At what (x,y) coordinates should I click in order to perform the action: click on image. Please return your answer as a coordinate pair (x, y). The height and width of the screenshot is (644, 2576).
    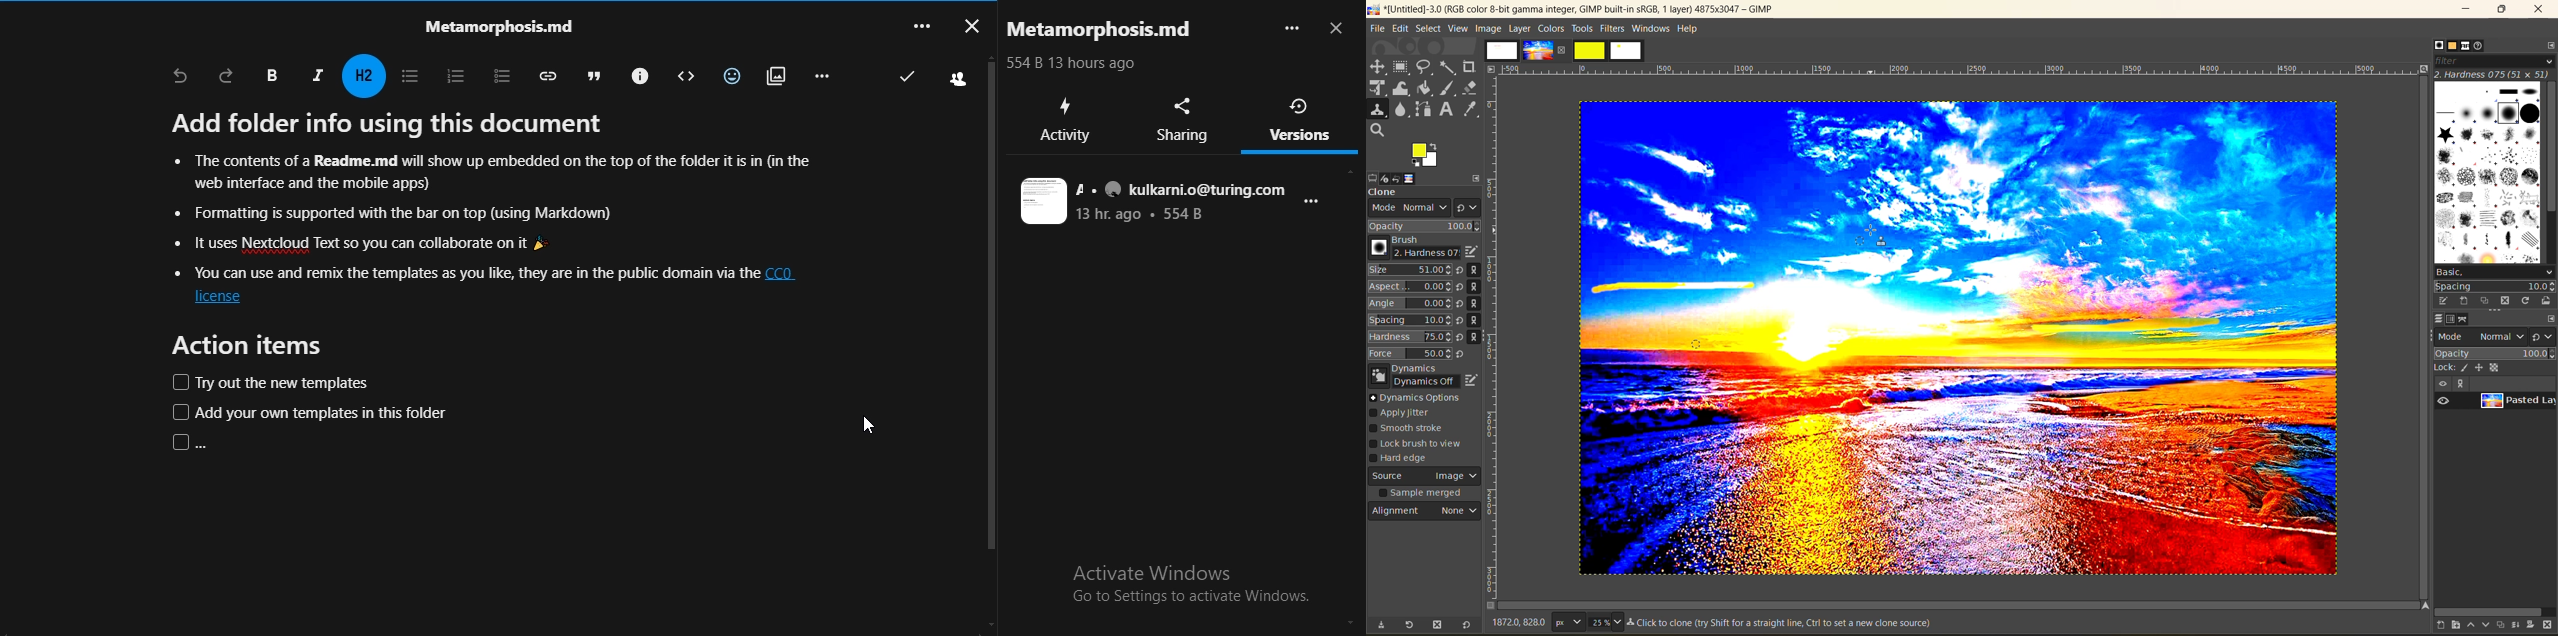
    Looking at the image, I should click on (2065, 431).